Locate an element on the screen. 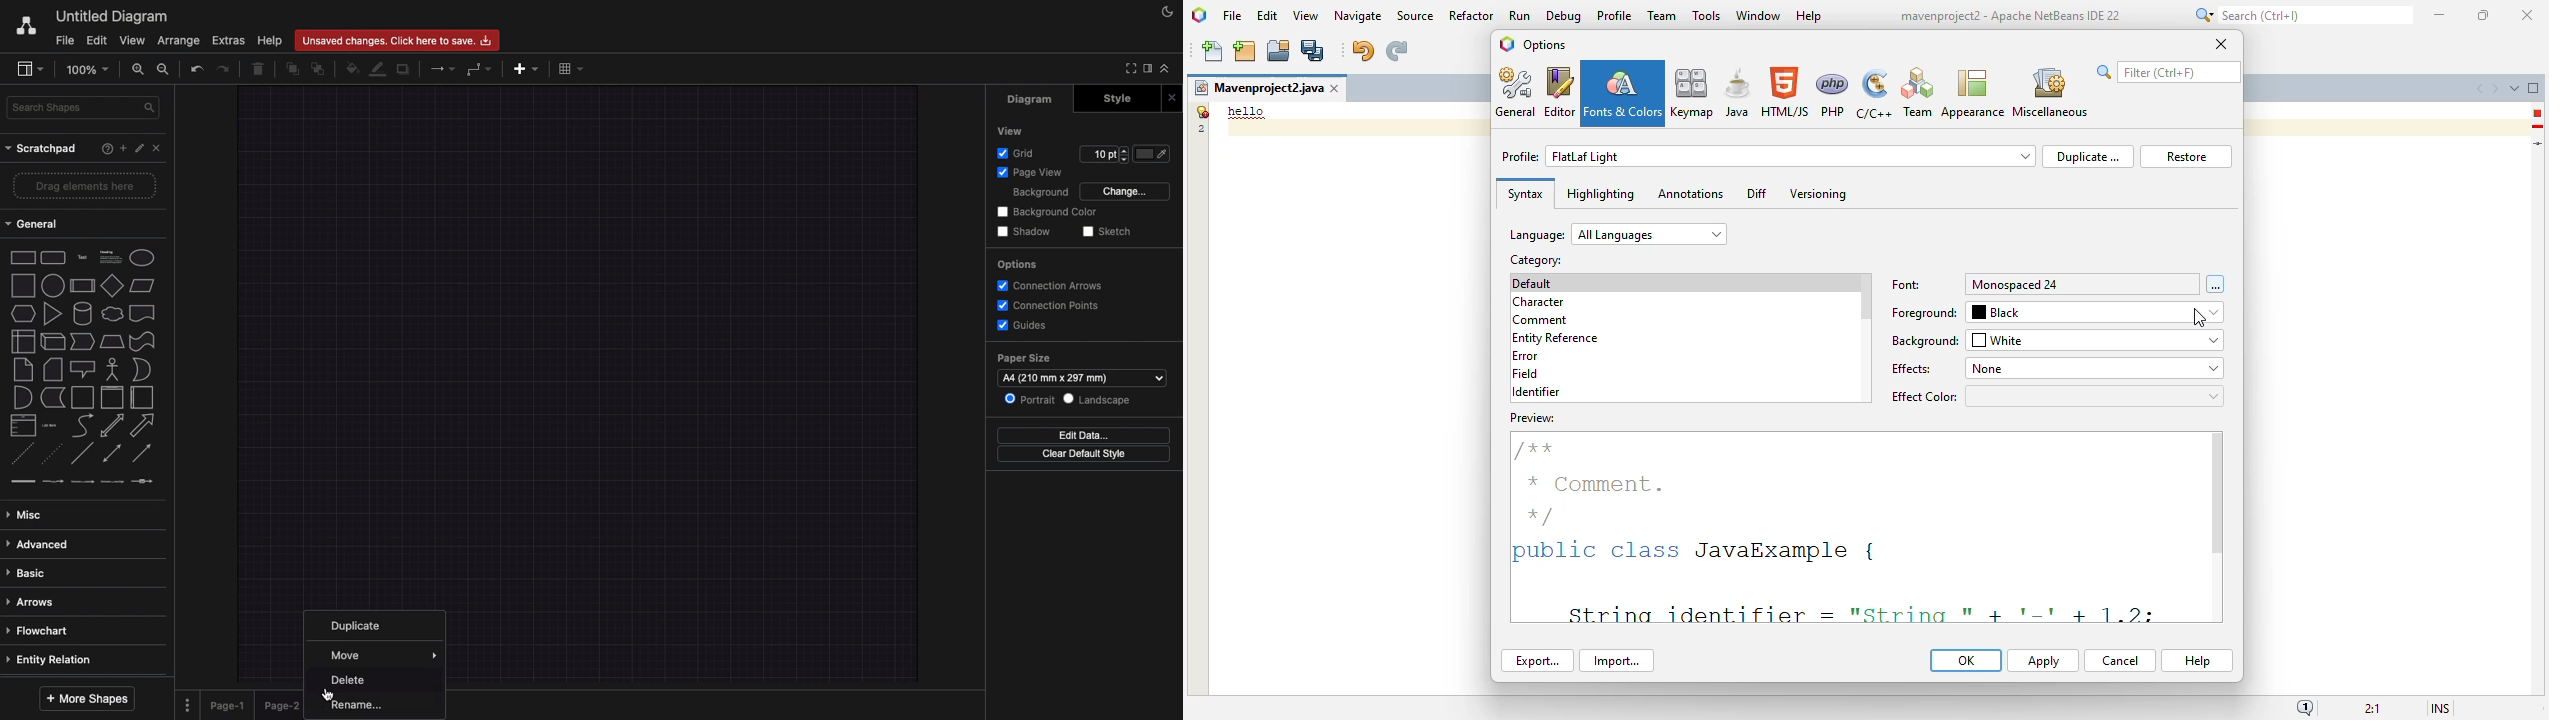  navigate is located at coordinates (1359, 16).